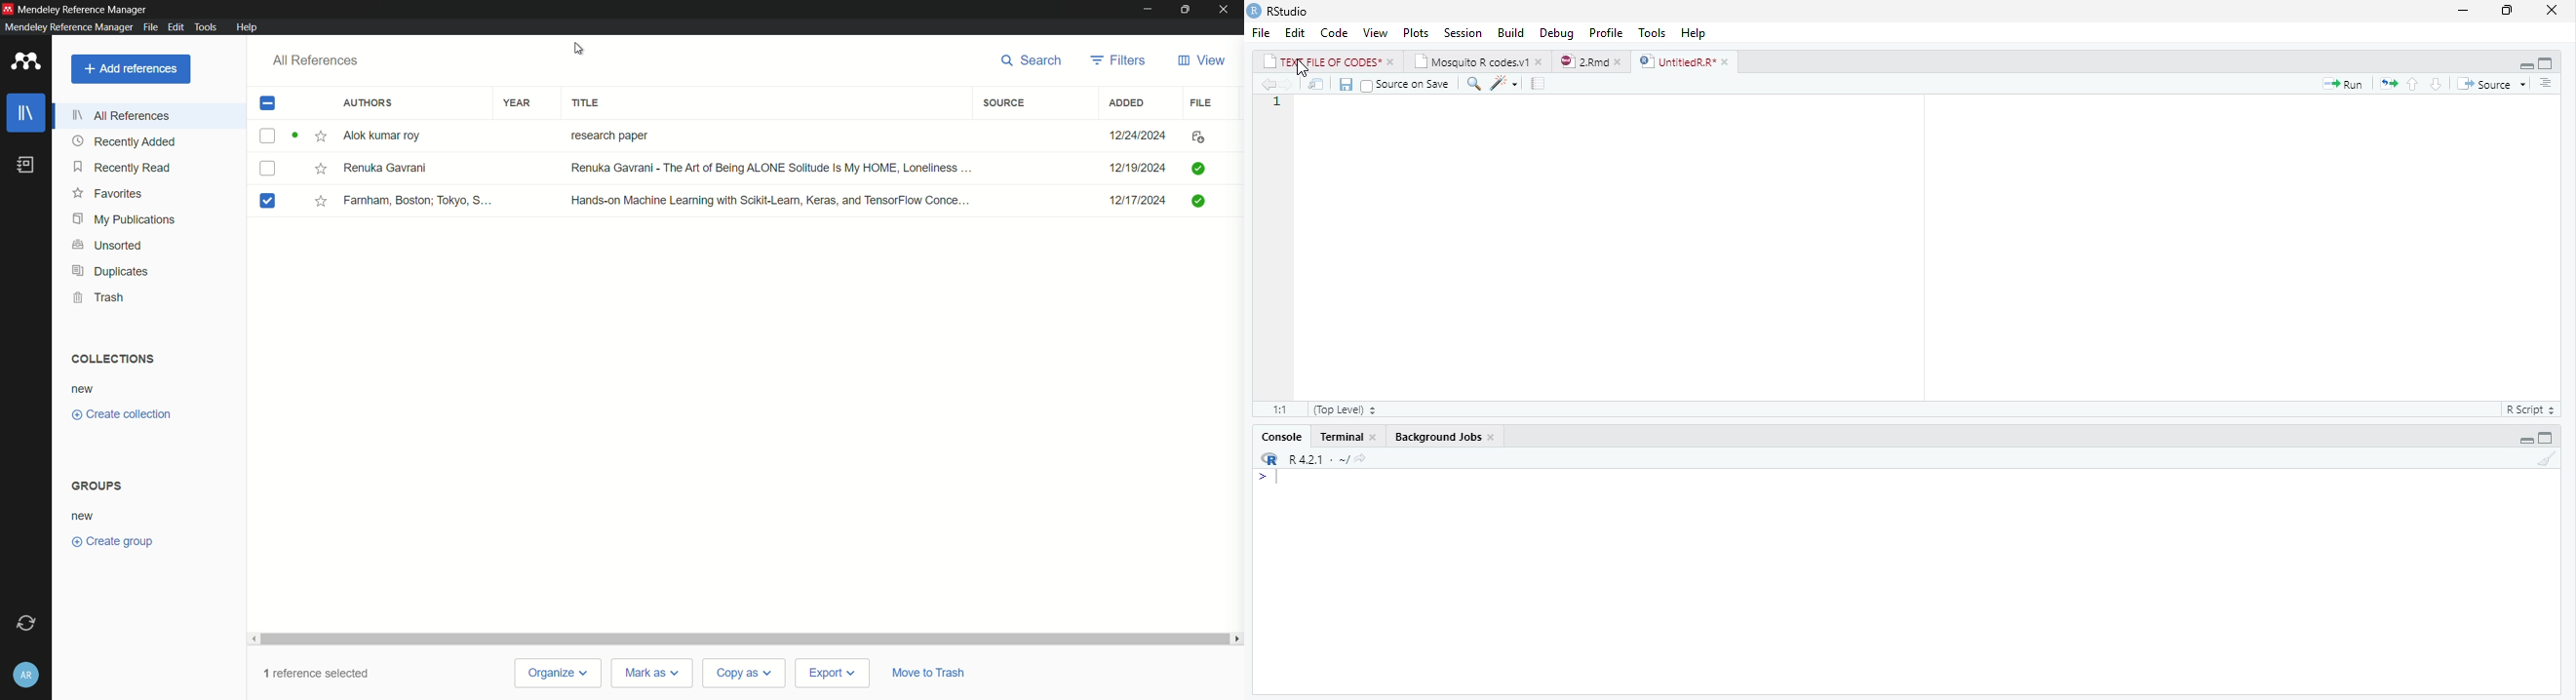 The width and height of the screenshot is (2576, 700). What do you see at coordinates (367, 103) in the screenshot?
I see `authors` at bounding box center [367, 103].